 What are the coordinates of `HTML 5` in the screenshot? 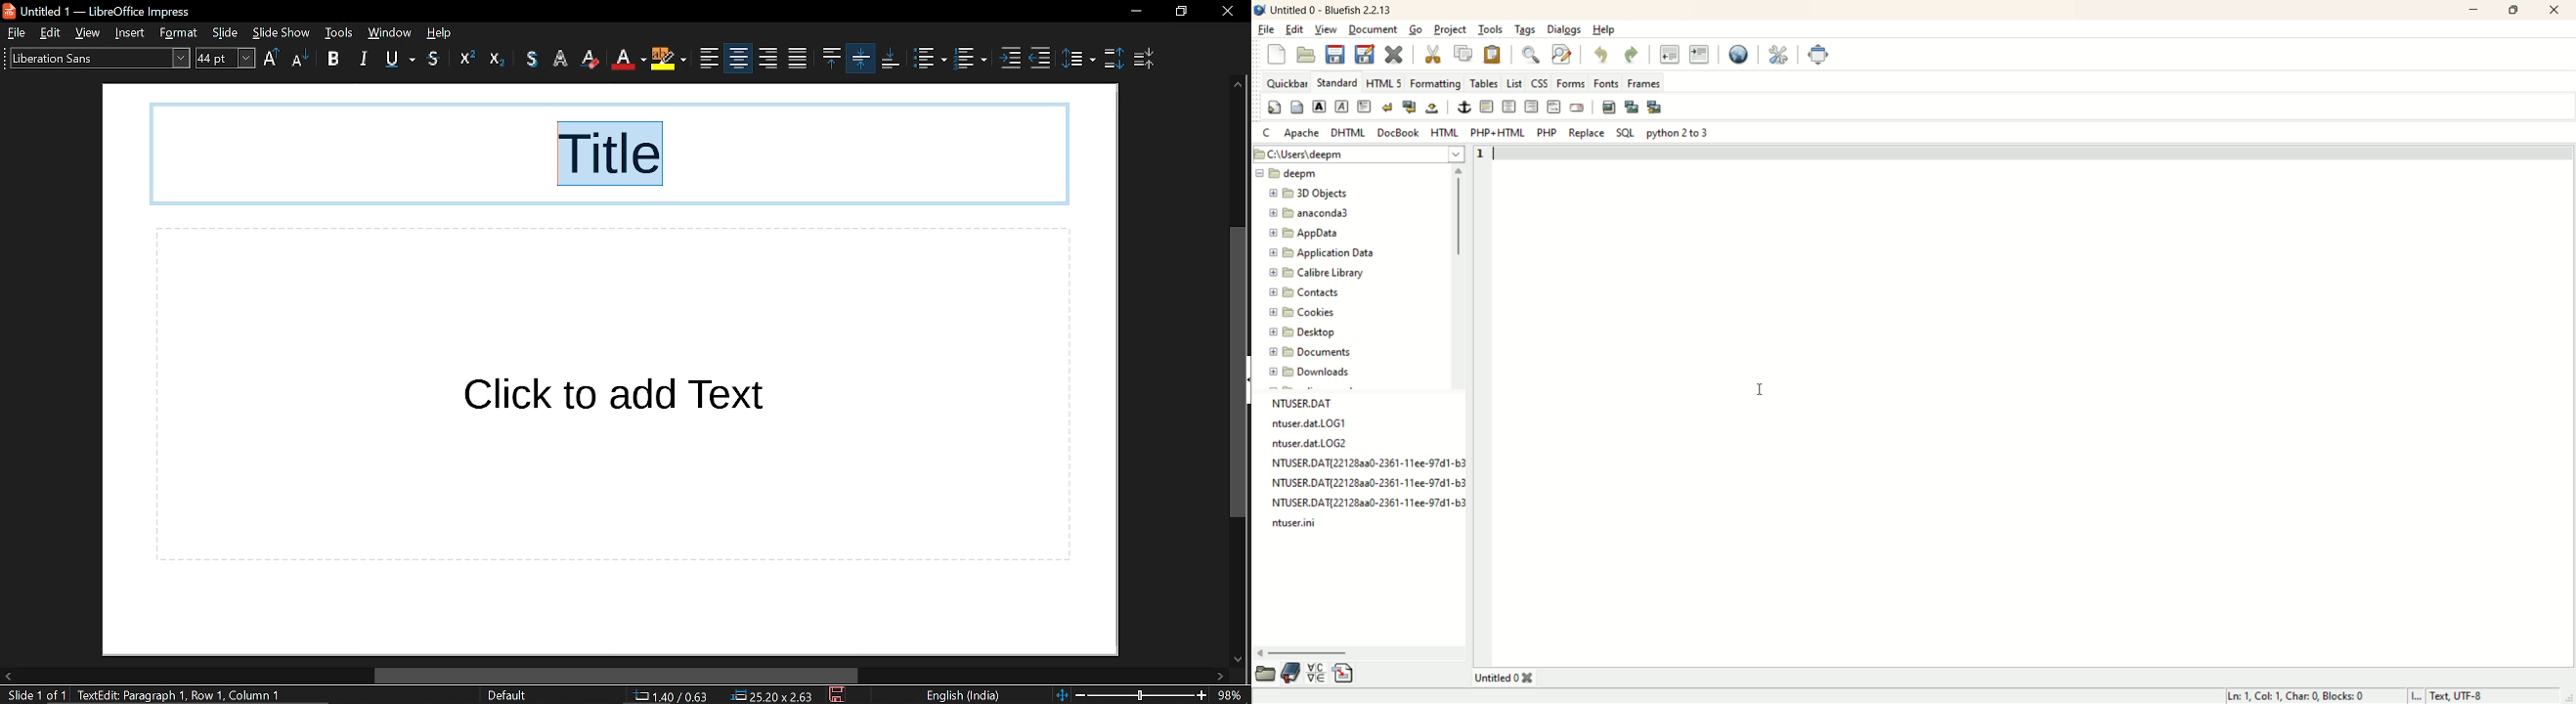 It's located at (1385, 82).